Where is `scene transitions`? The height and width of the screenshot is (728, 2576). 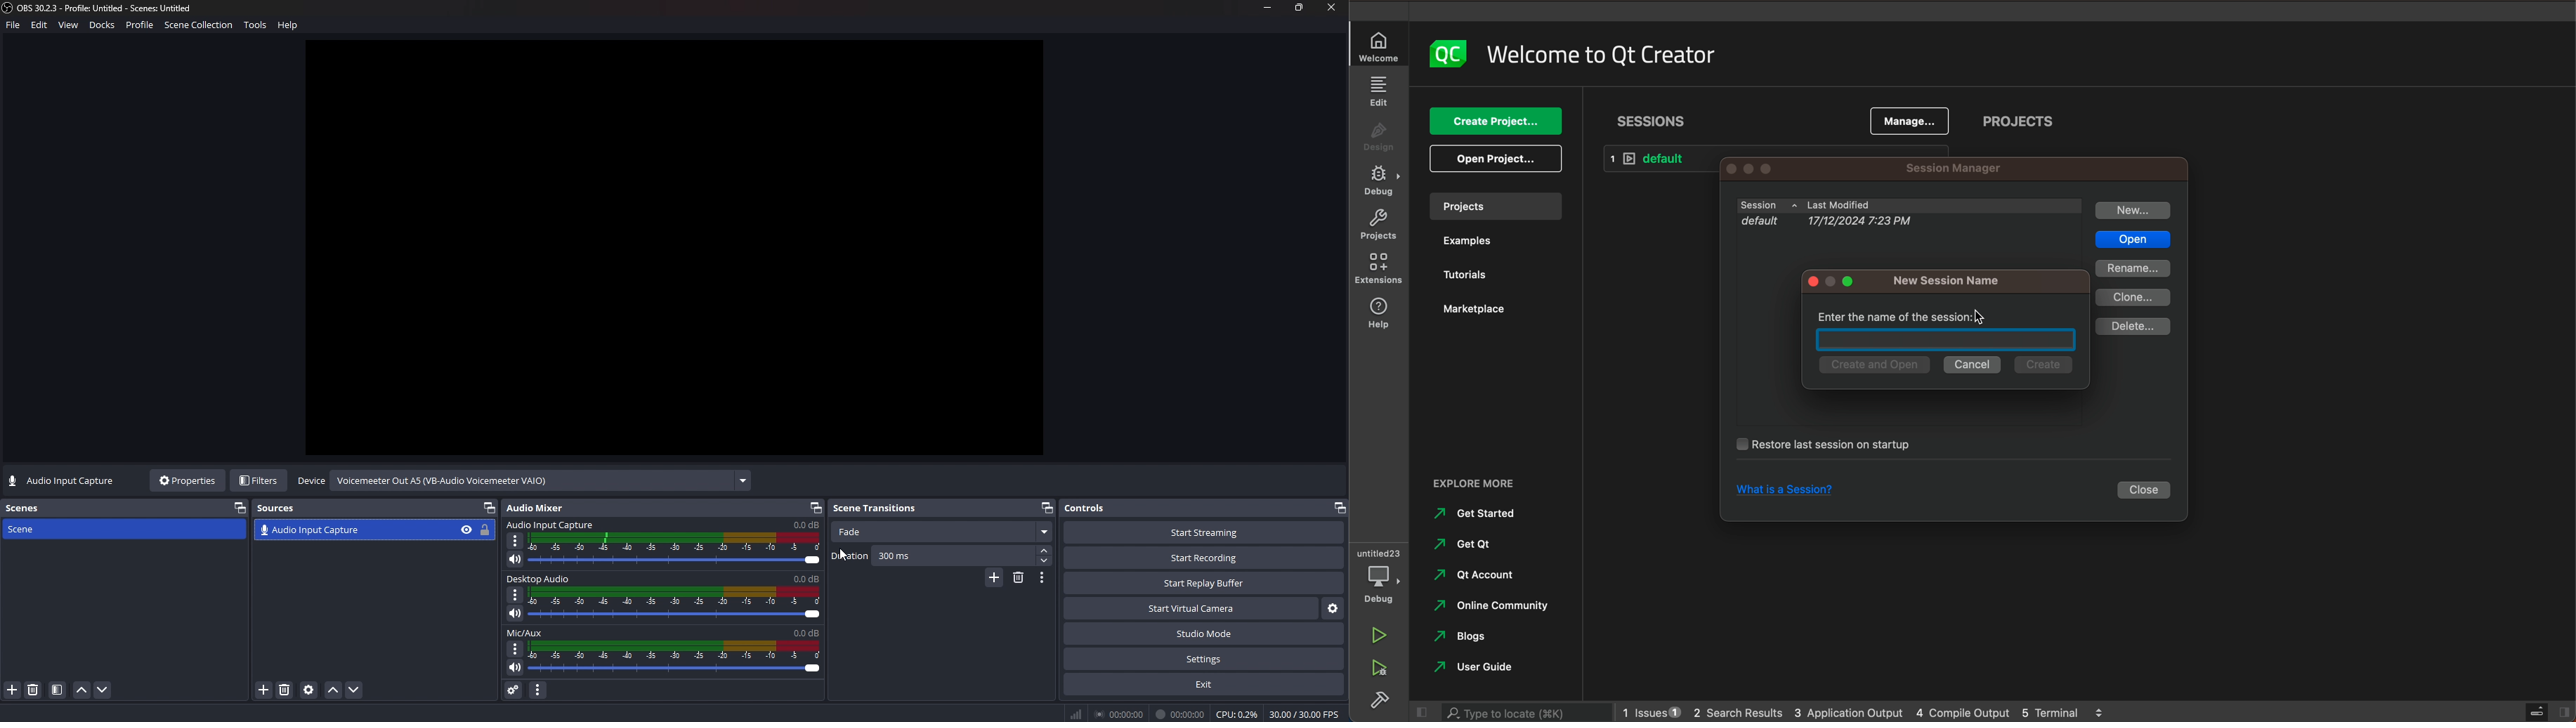 scene transitions is located at coordinates (878, 508).